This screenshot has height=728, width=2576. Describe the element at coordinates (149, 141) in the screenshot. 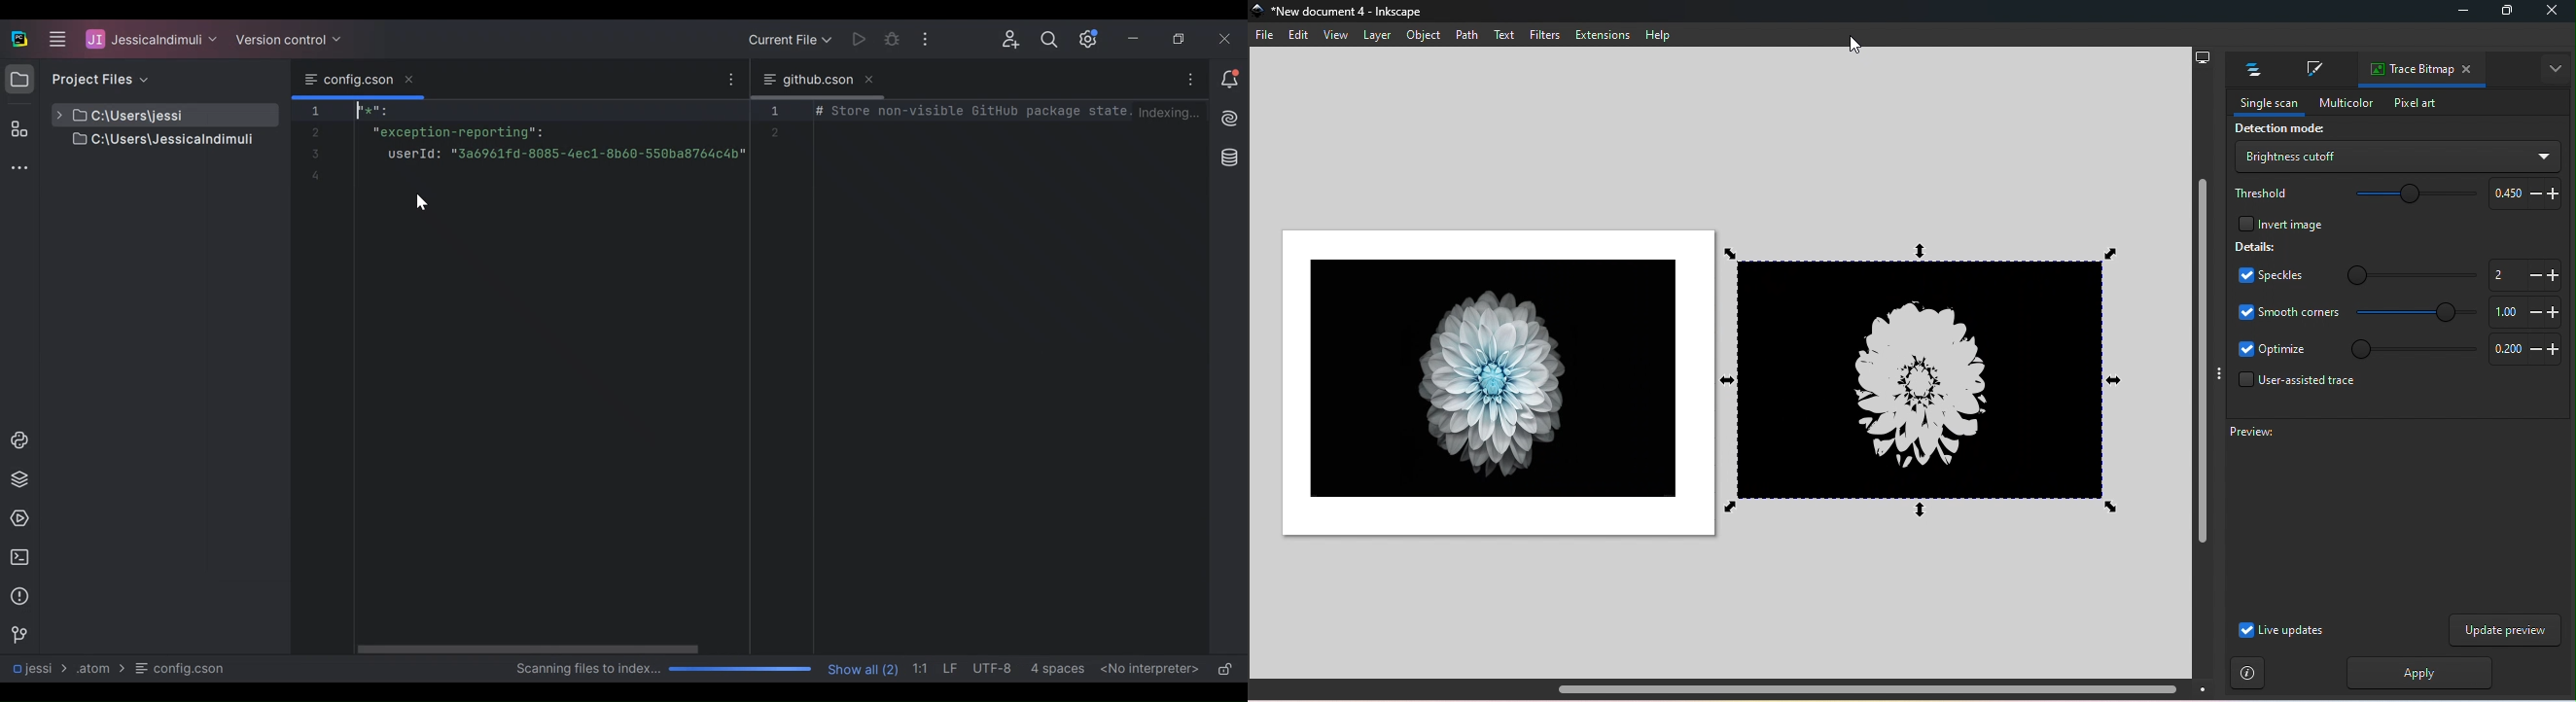

I see `Project File` at that location.